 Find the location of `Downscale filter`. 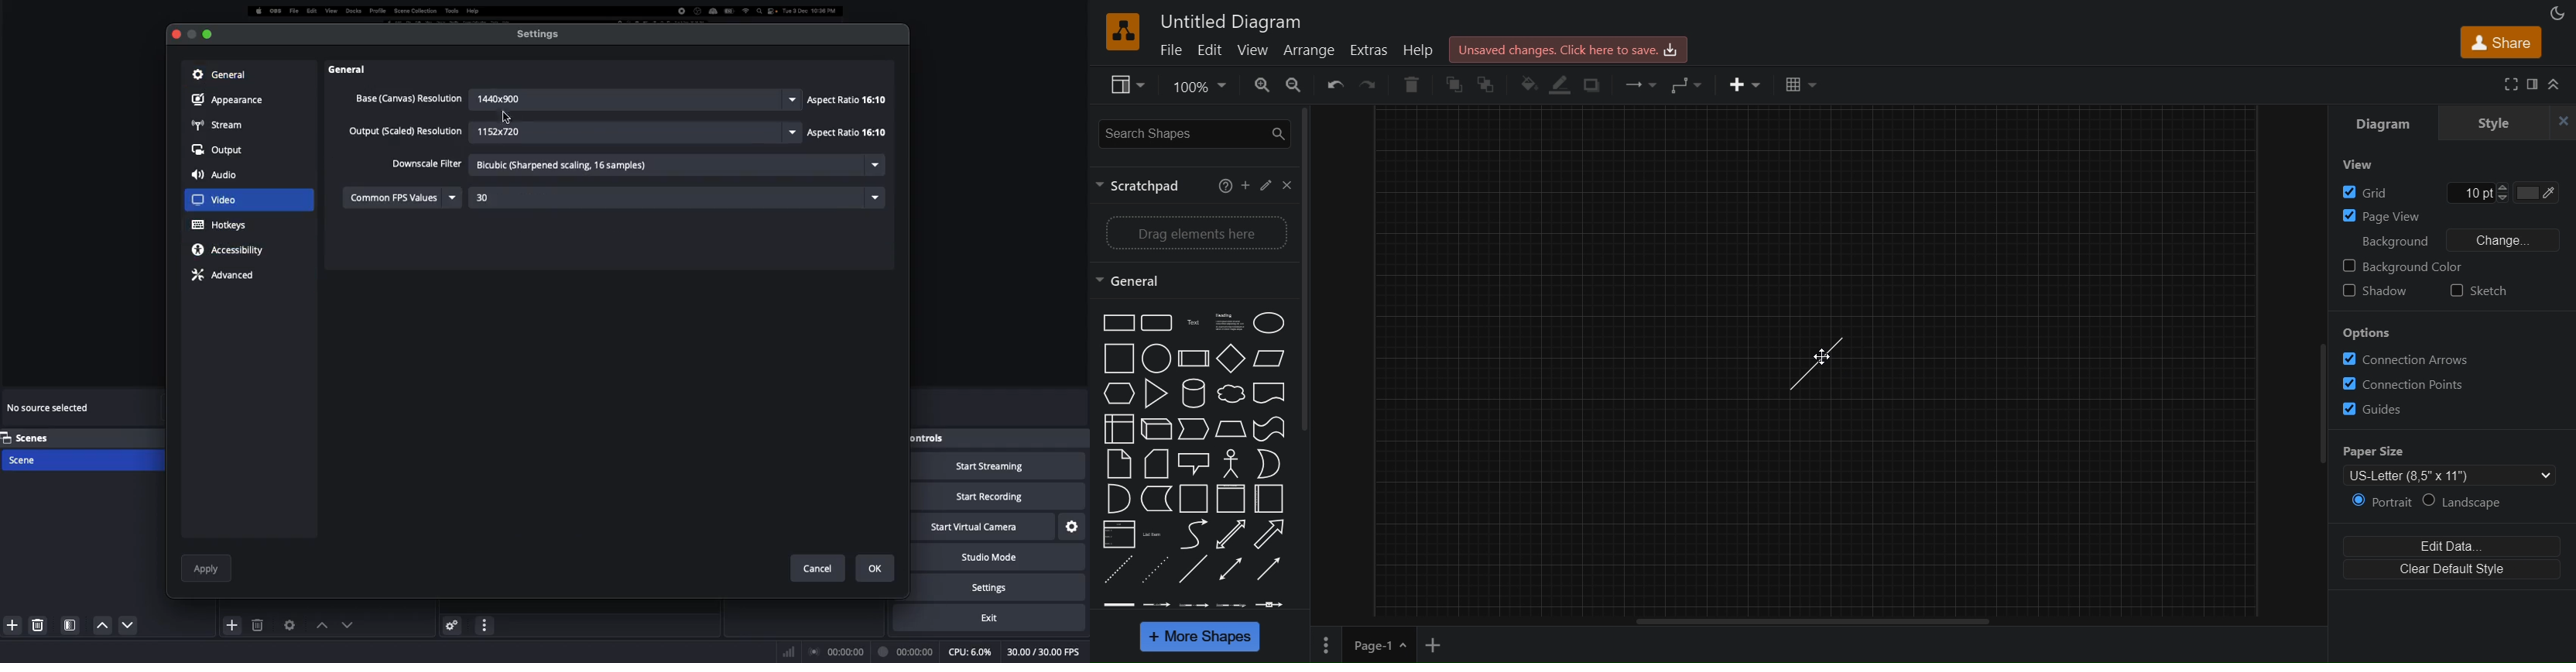

Downscale filter is located at coordinates (427, 162).